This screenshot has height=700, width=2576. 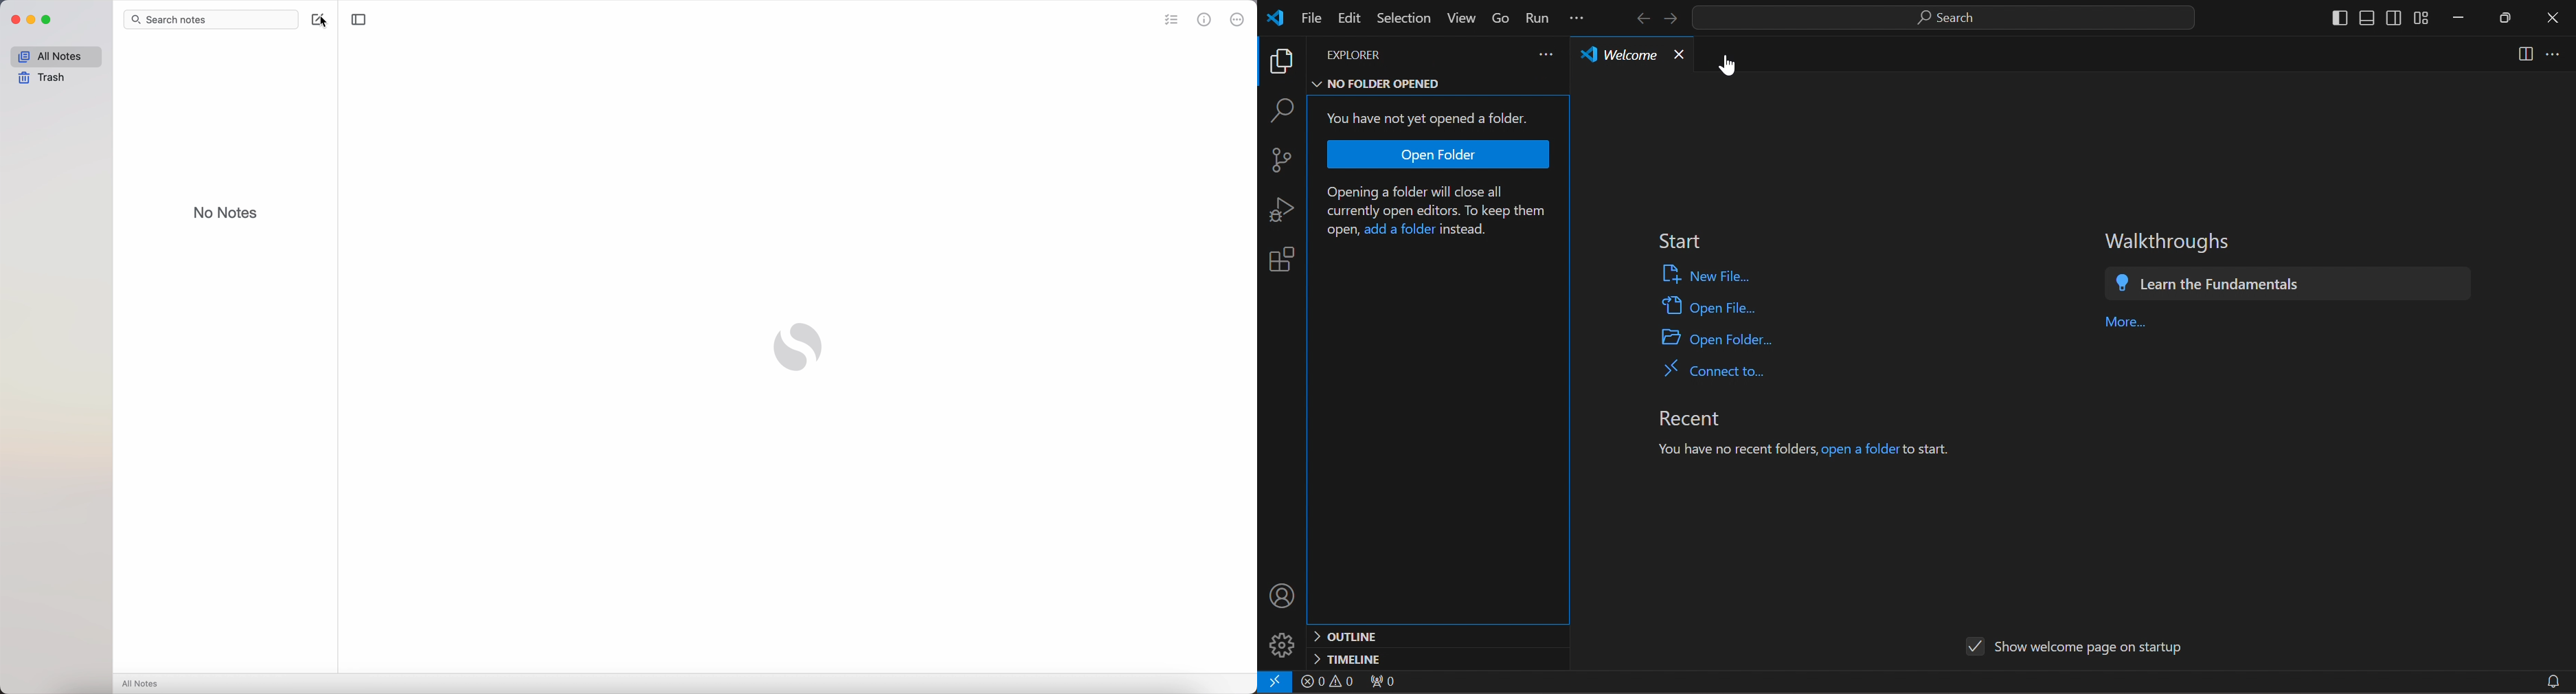 What do you see at coordinates (1677, 242) in the screenshot?
I see `start` at bounding box center [1677, 242].